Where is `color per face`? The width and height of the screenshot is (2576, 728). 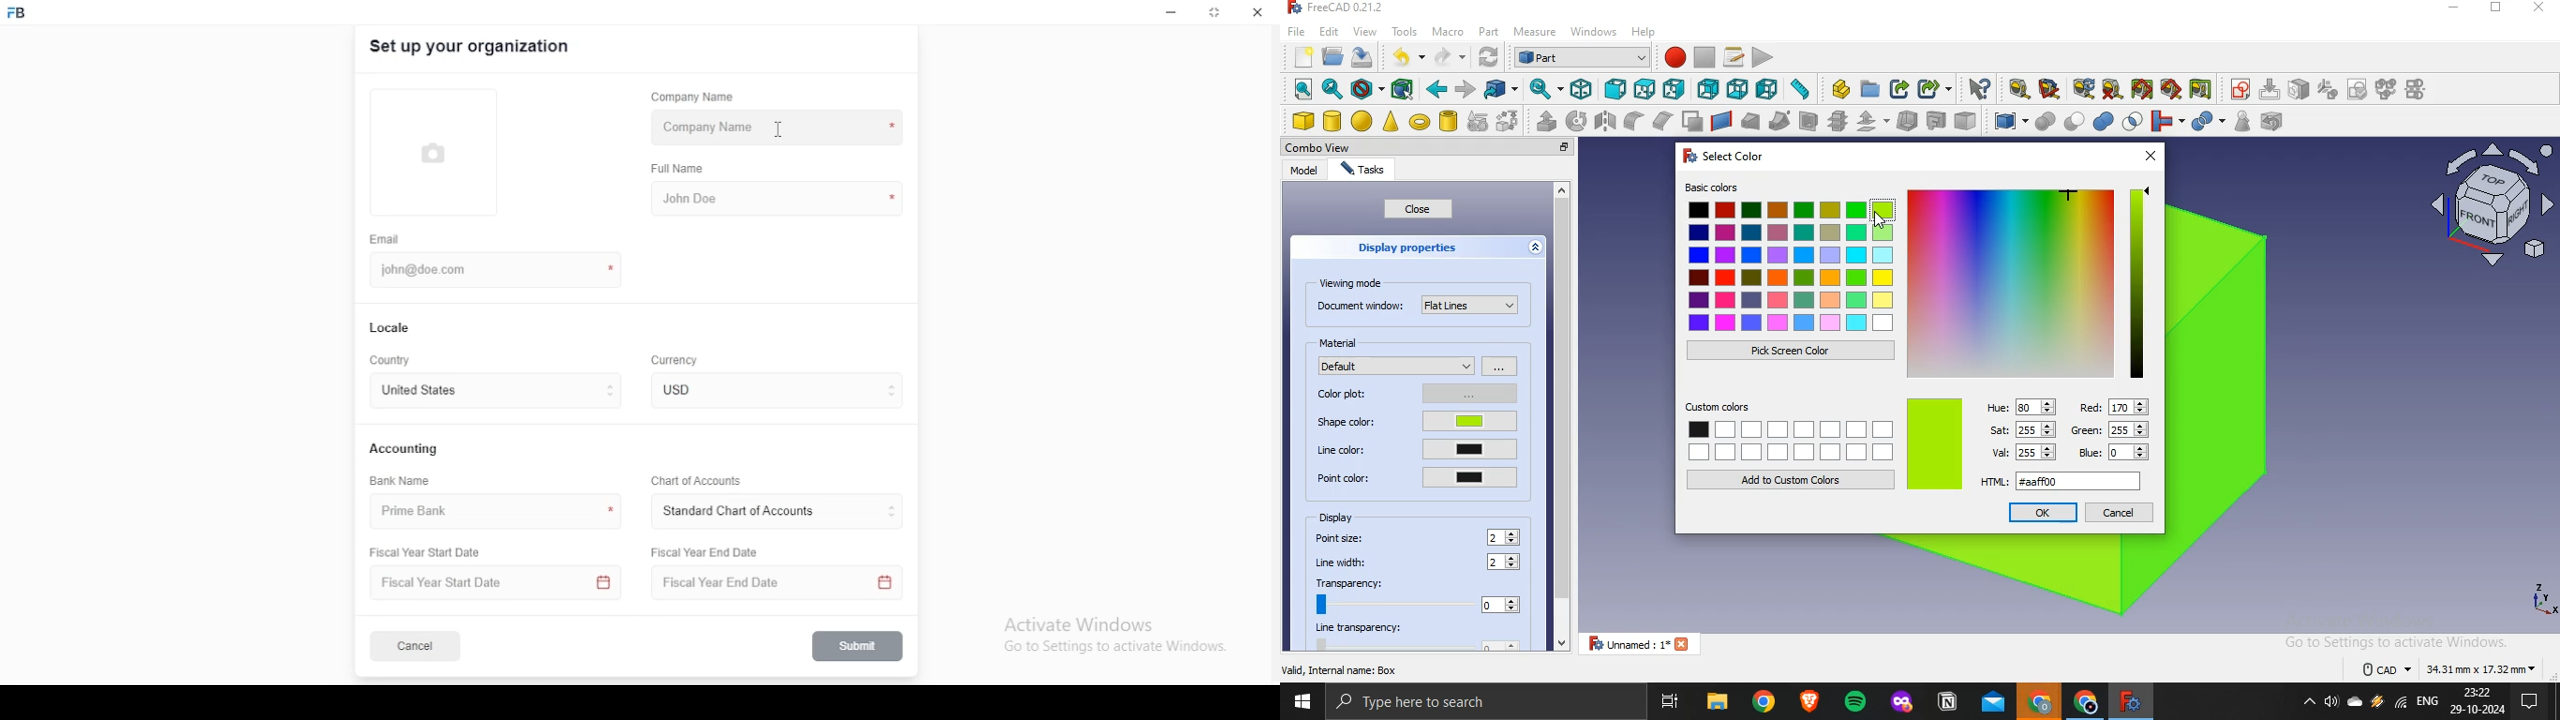 color per face is located at coordinates (1965, 120).